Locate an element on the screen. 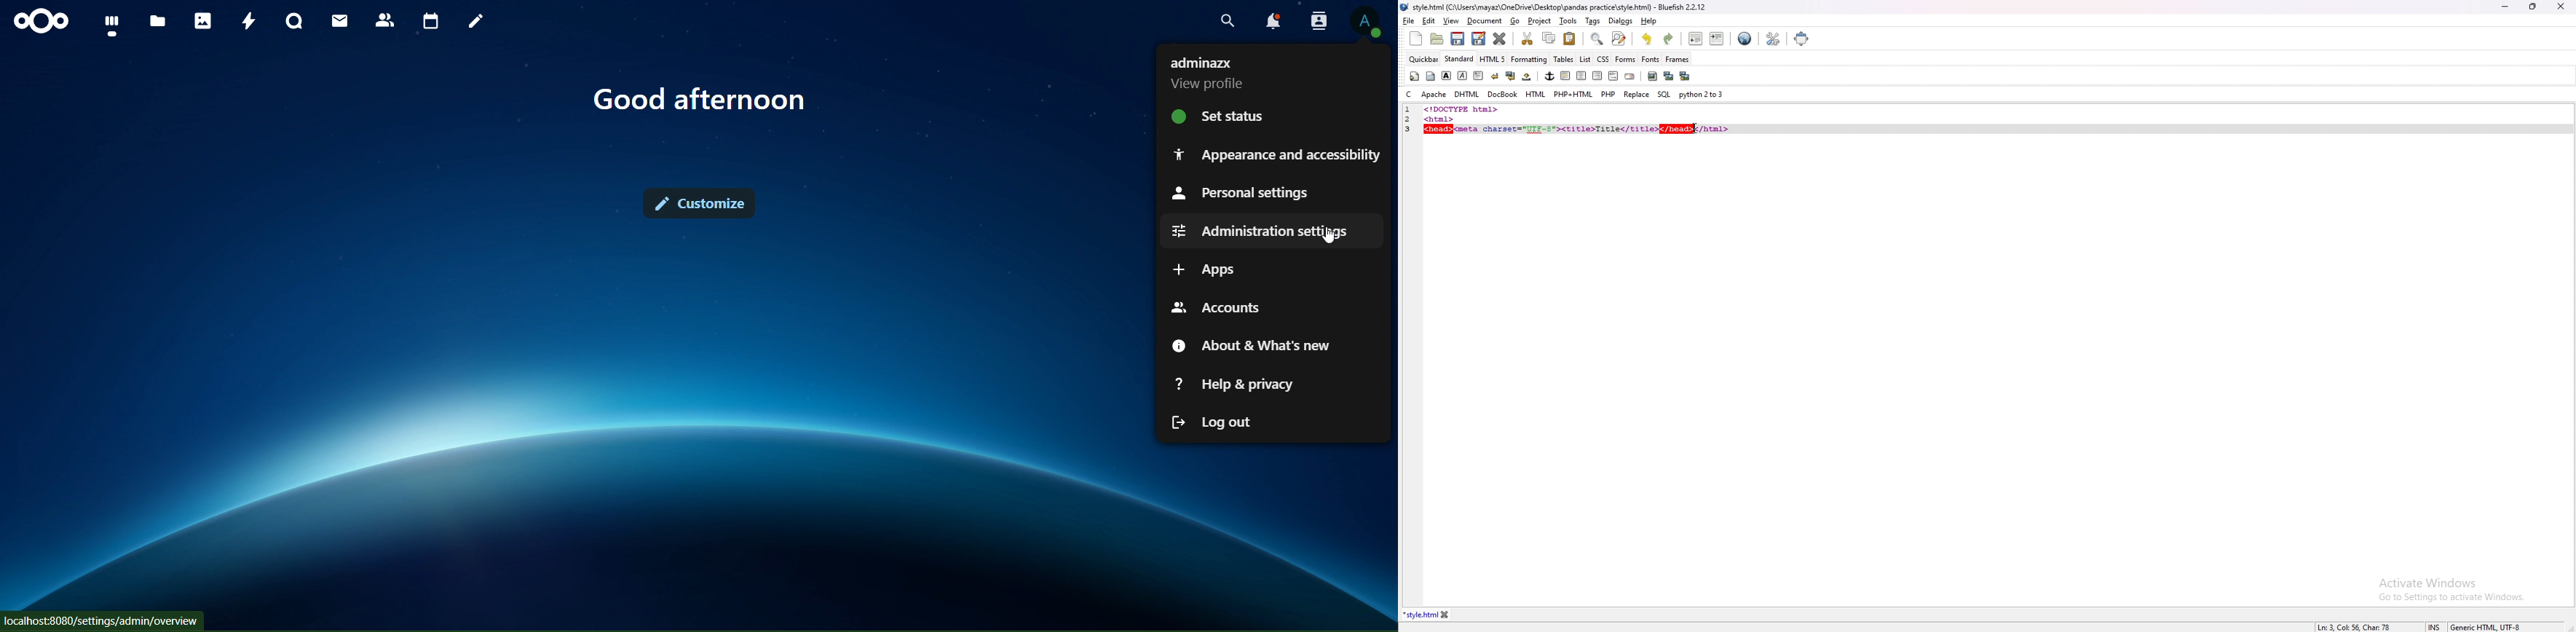 The height and width of the screenshot is (644, 2576). file name is located at coordinates (1555, 8).